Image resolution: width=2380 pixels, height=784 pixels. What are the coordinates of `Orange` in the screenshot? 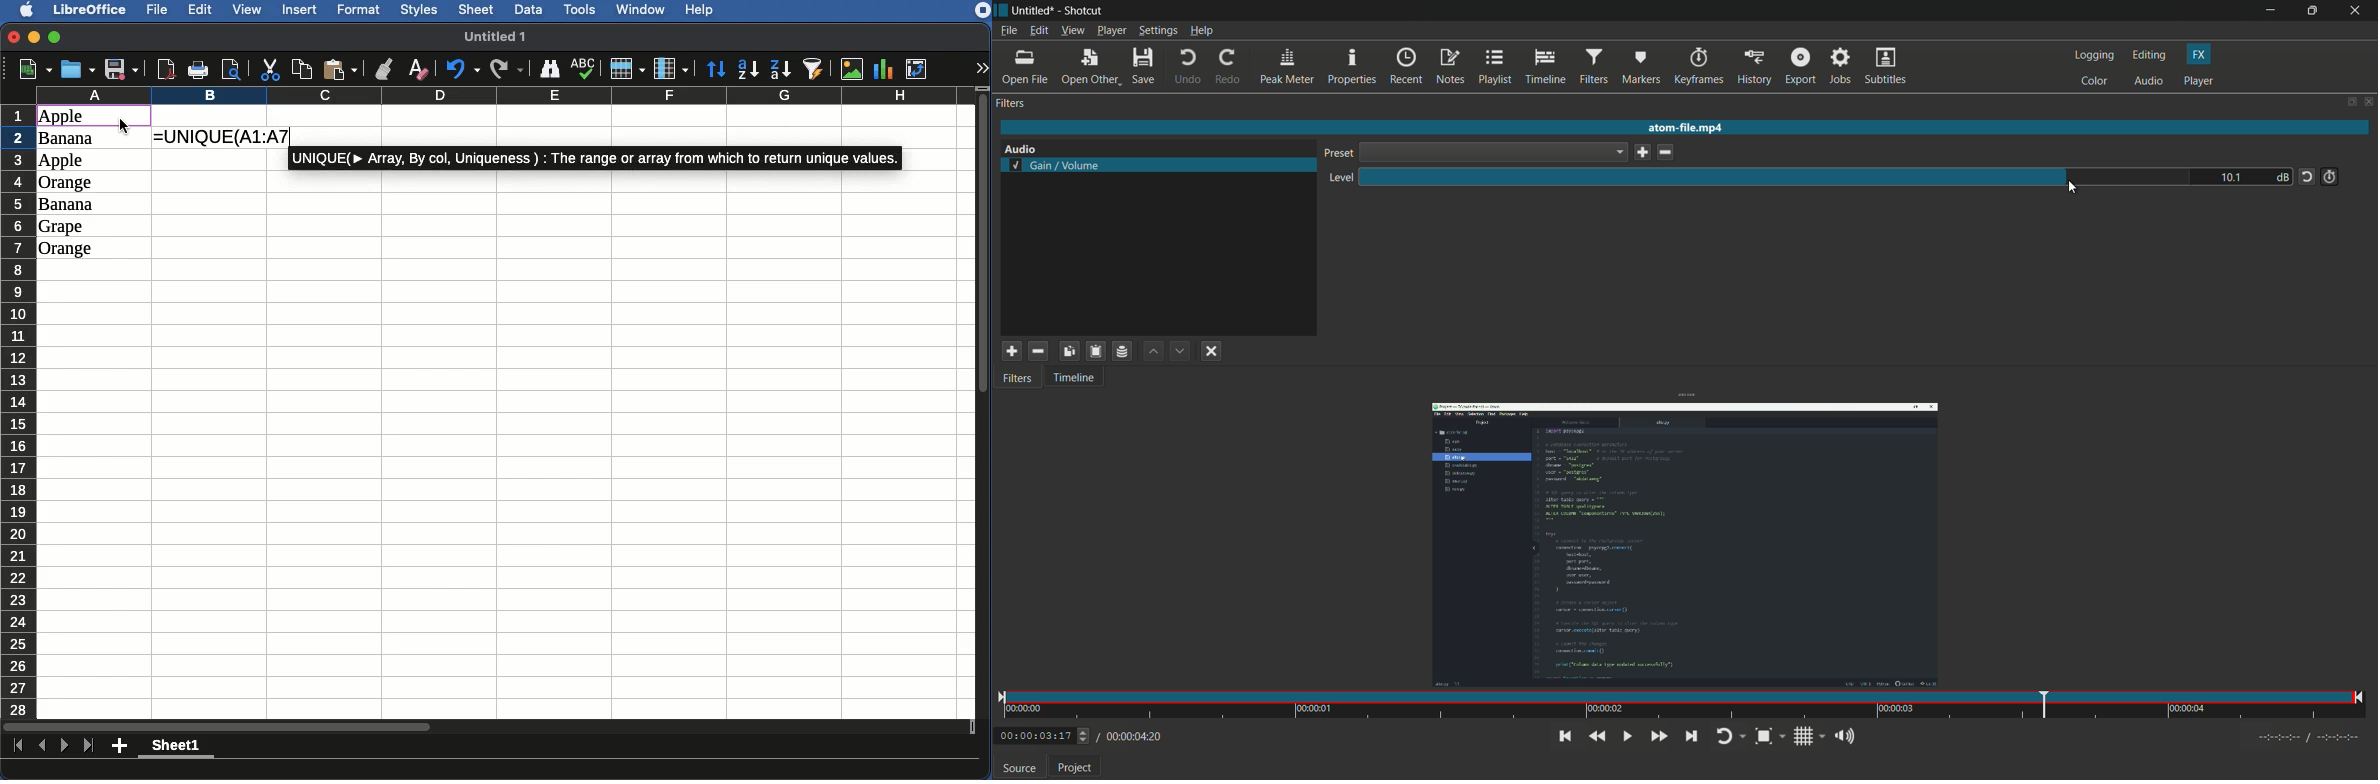 It's located at (66, 249).